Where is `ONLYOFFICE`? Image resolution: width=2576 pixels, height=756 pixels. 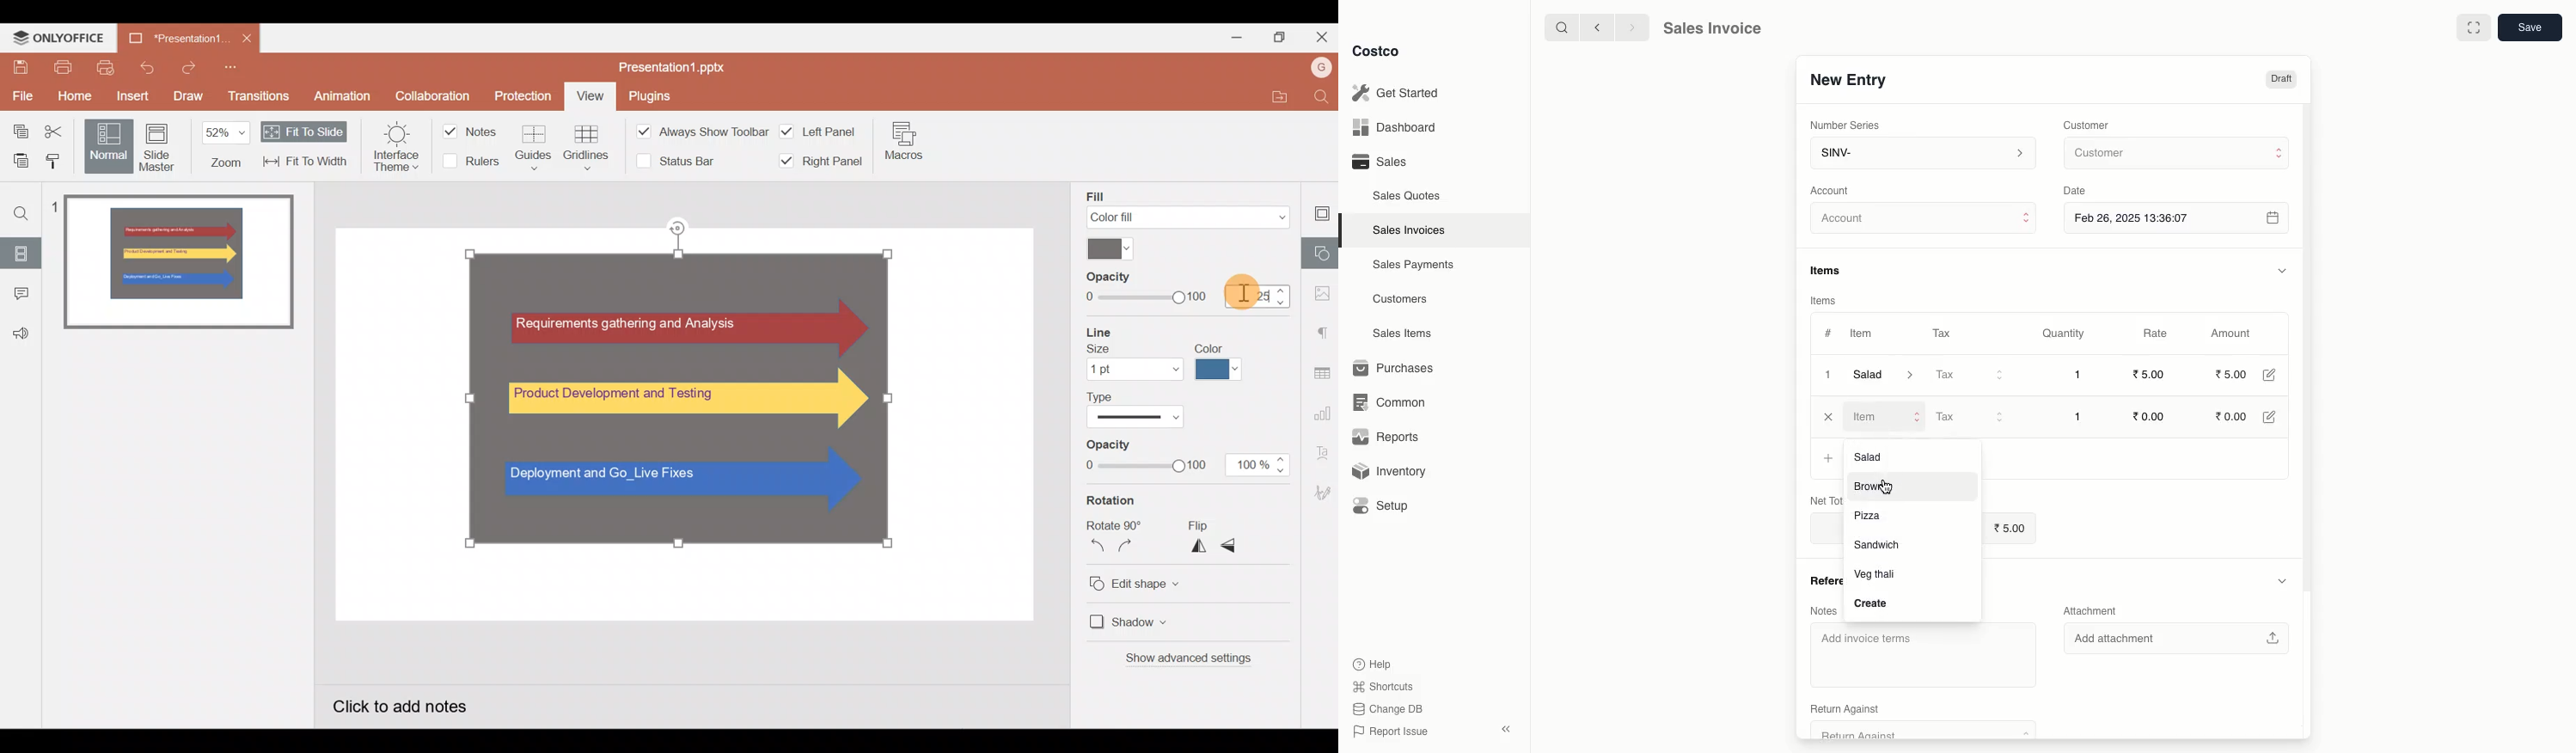 ONLYOFFICE is located at coordinates (59, 38).